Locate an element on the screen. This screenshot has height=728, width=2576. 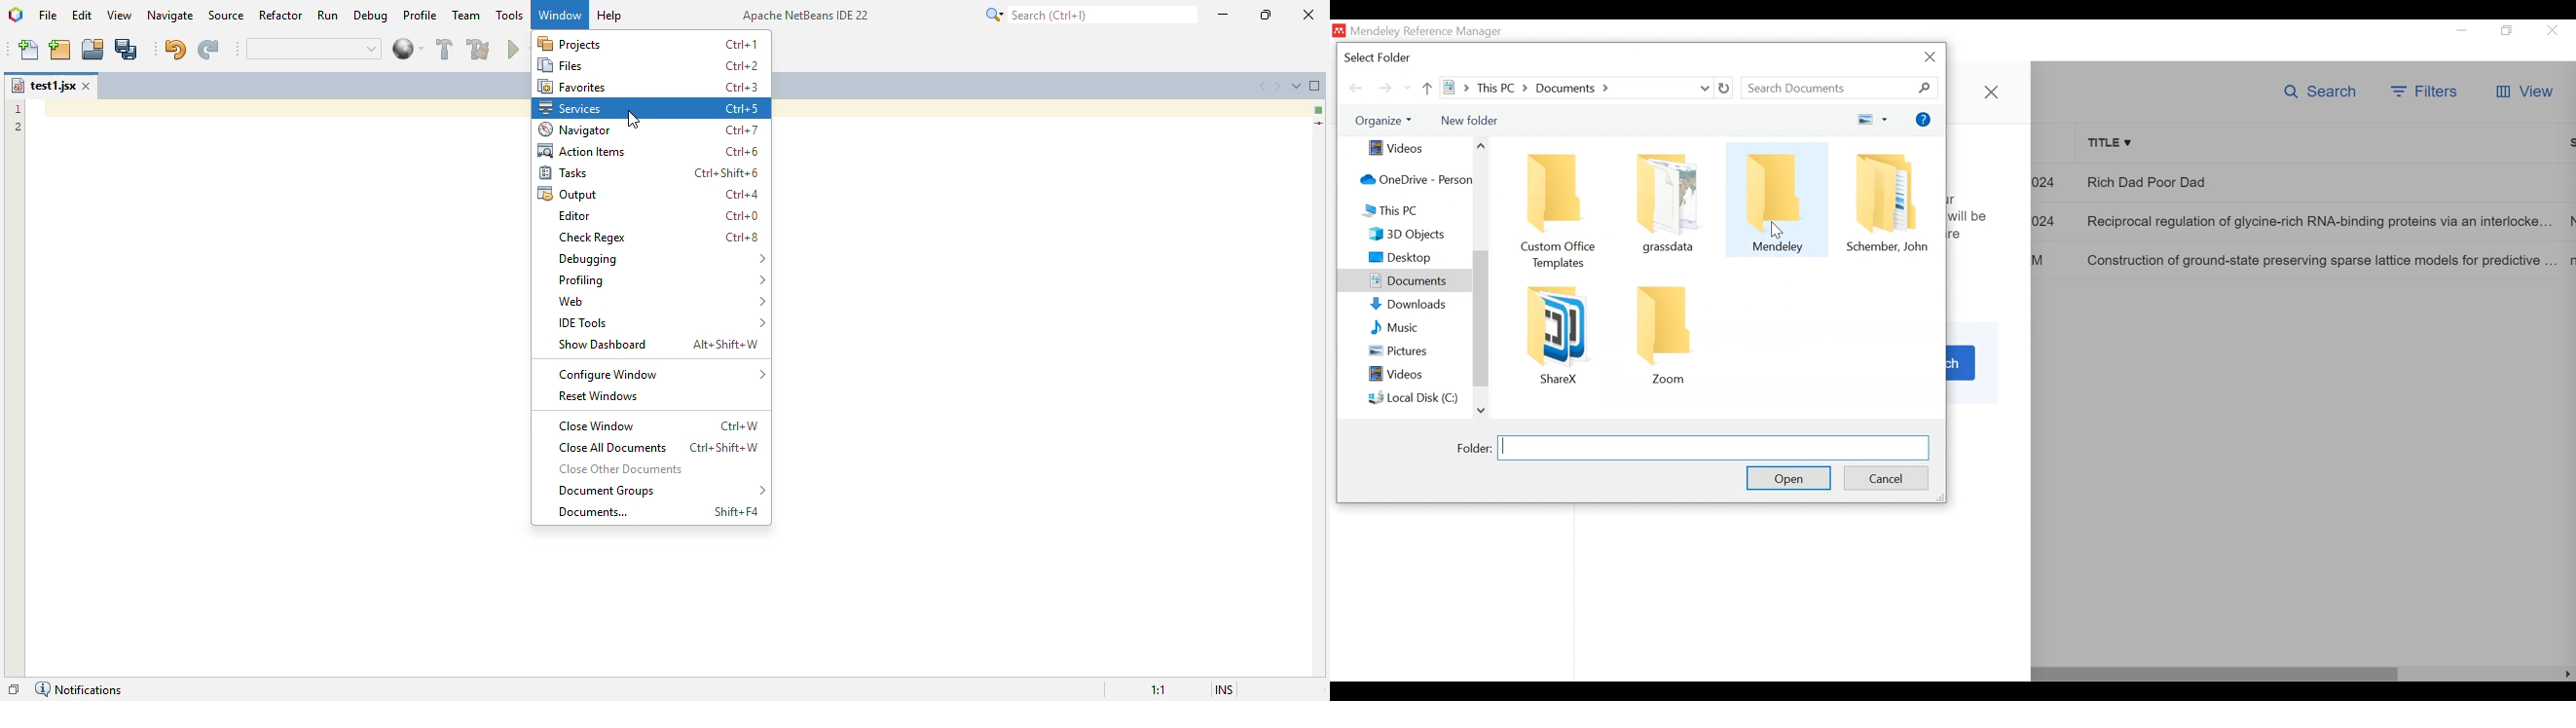
Videos is located at coordinates (1415, 374).